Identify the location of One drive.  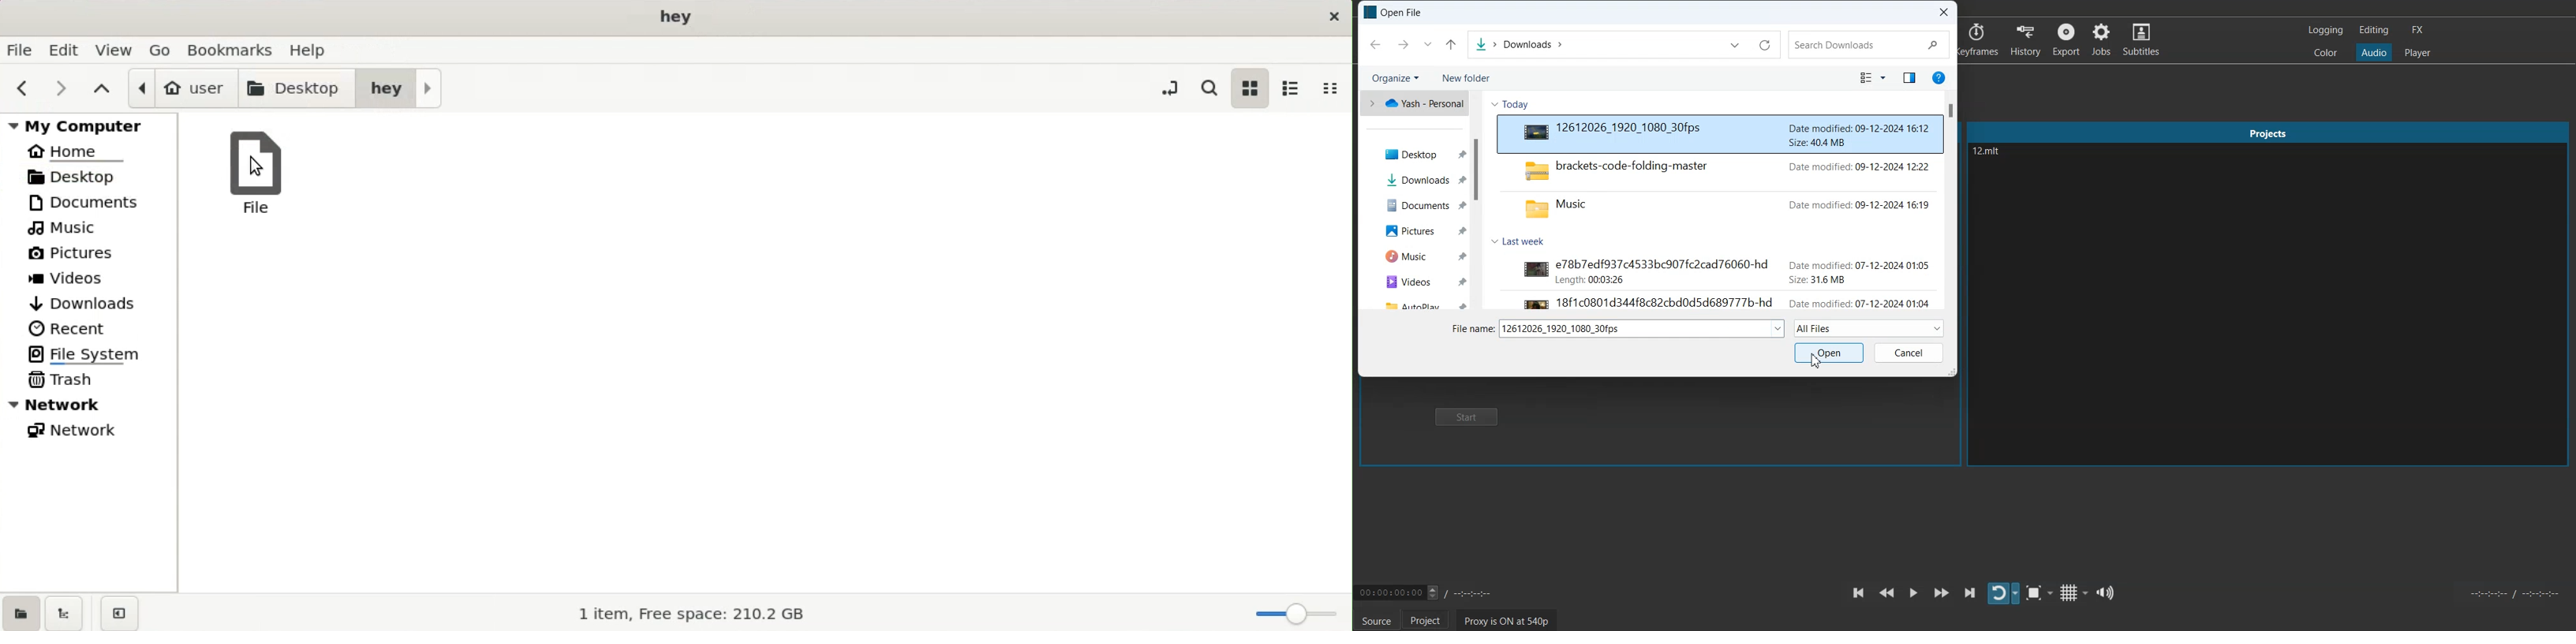
(1414, 103).